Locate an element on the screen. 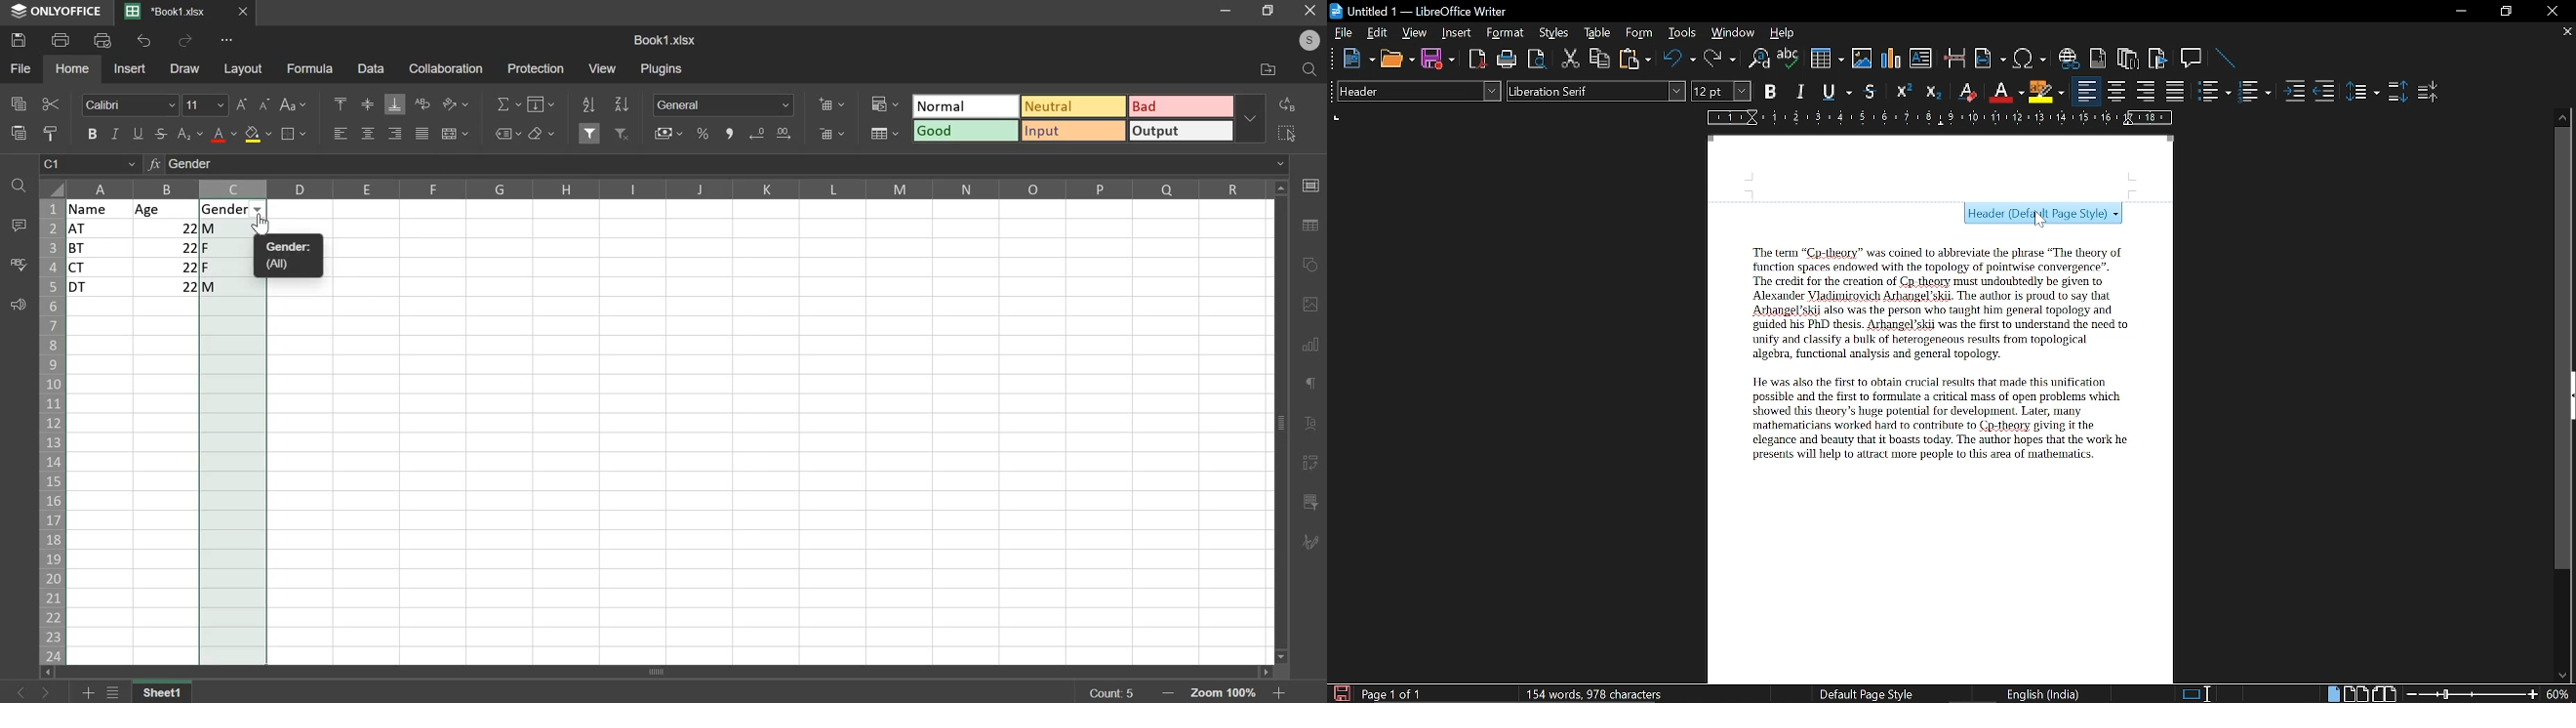  plugins is located at coordinates (662, 69).